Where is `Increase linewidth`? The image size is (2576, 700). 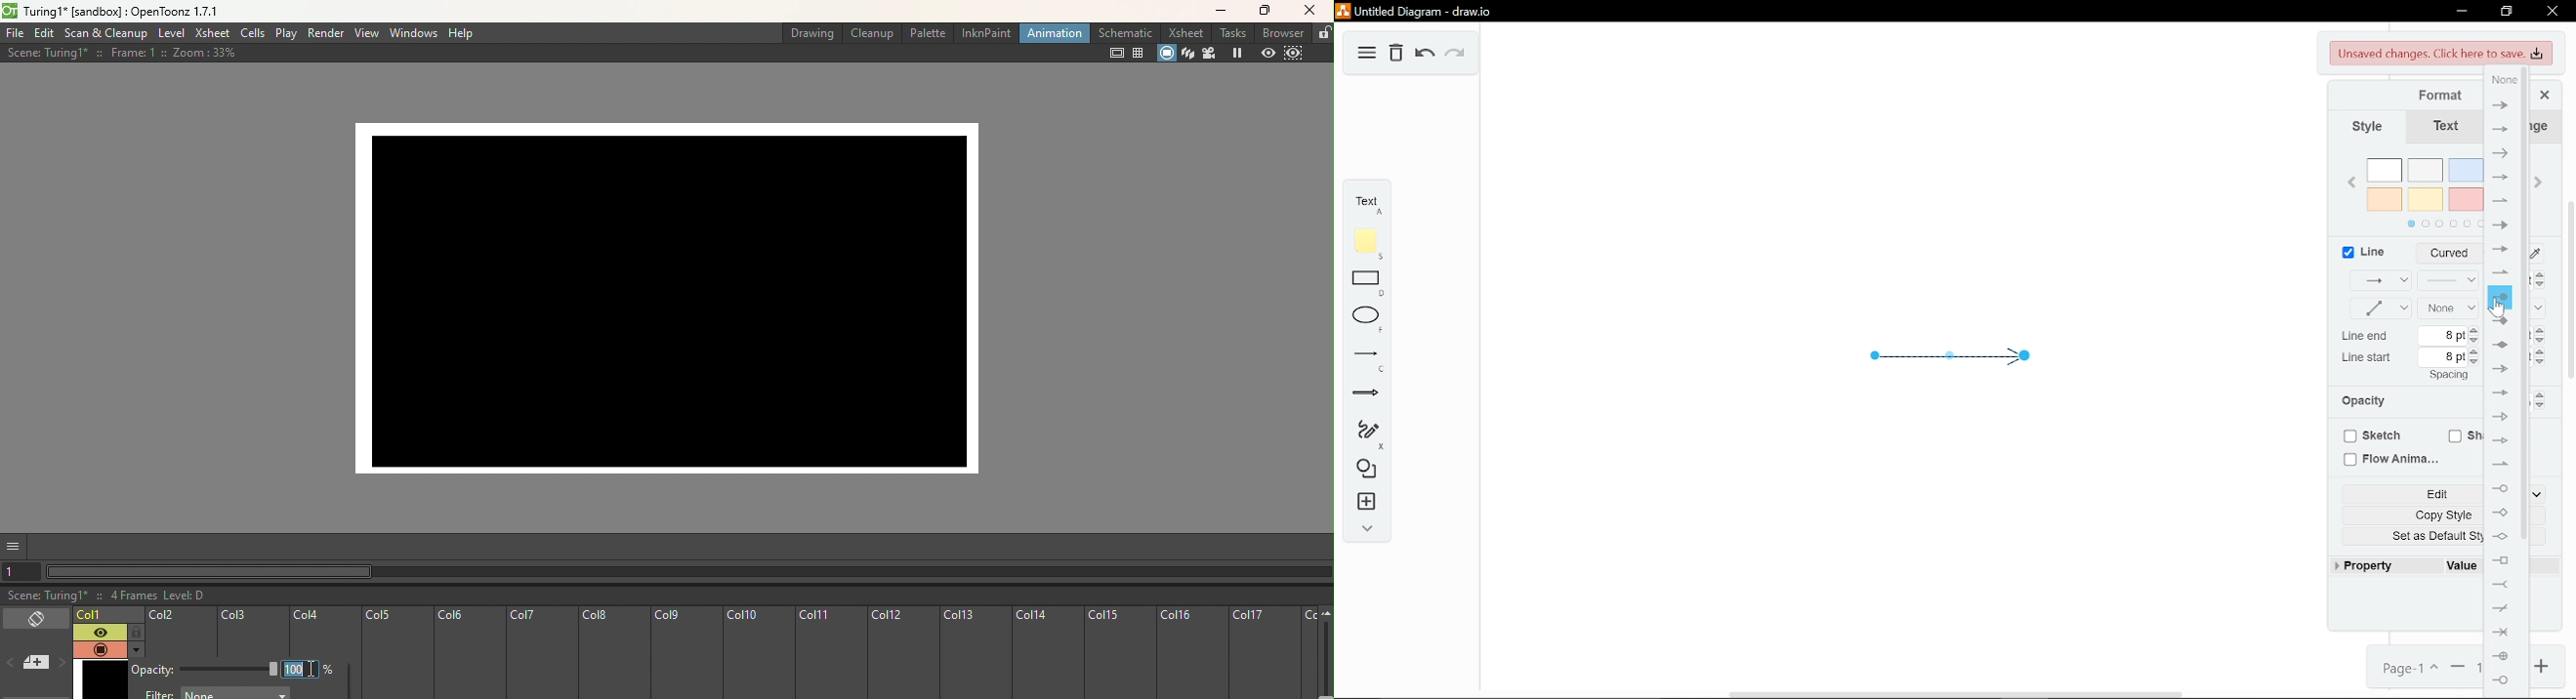 Increase linewidth is located at coordinates (2542, 275).